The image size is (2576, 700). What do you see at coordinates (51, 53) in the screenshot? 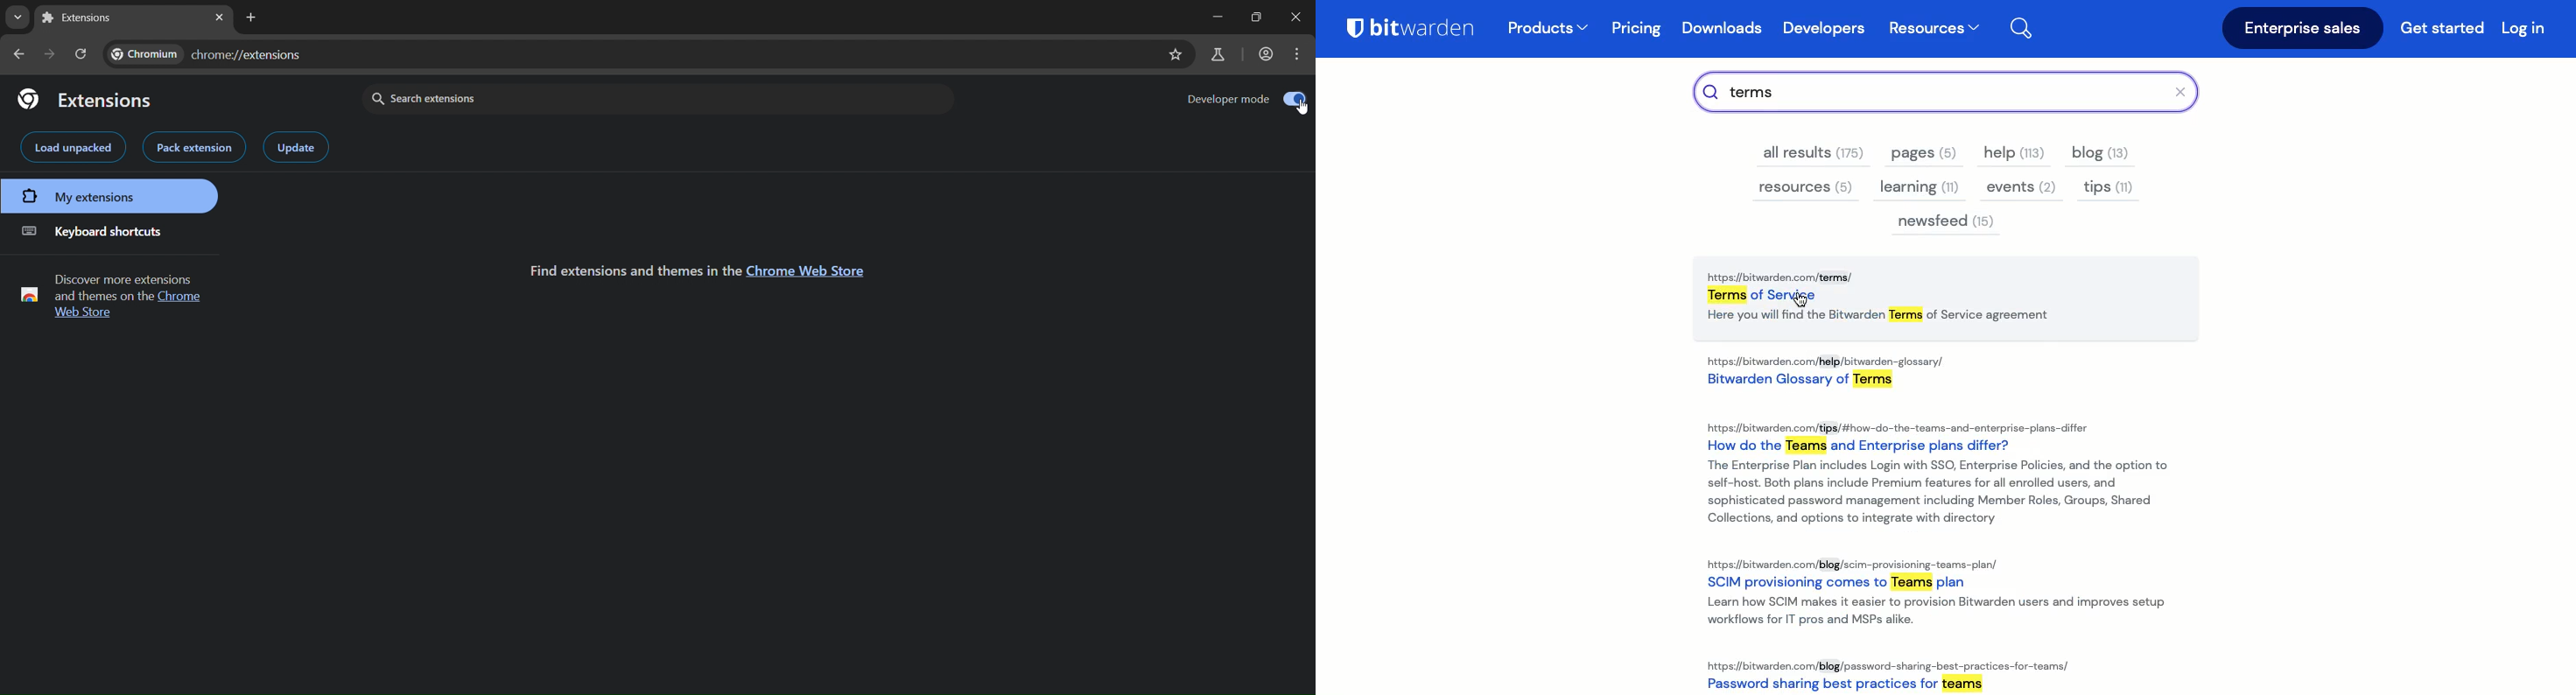
I see `go forward one page` at bounding box center [51, 53].